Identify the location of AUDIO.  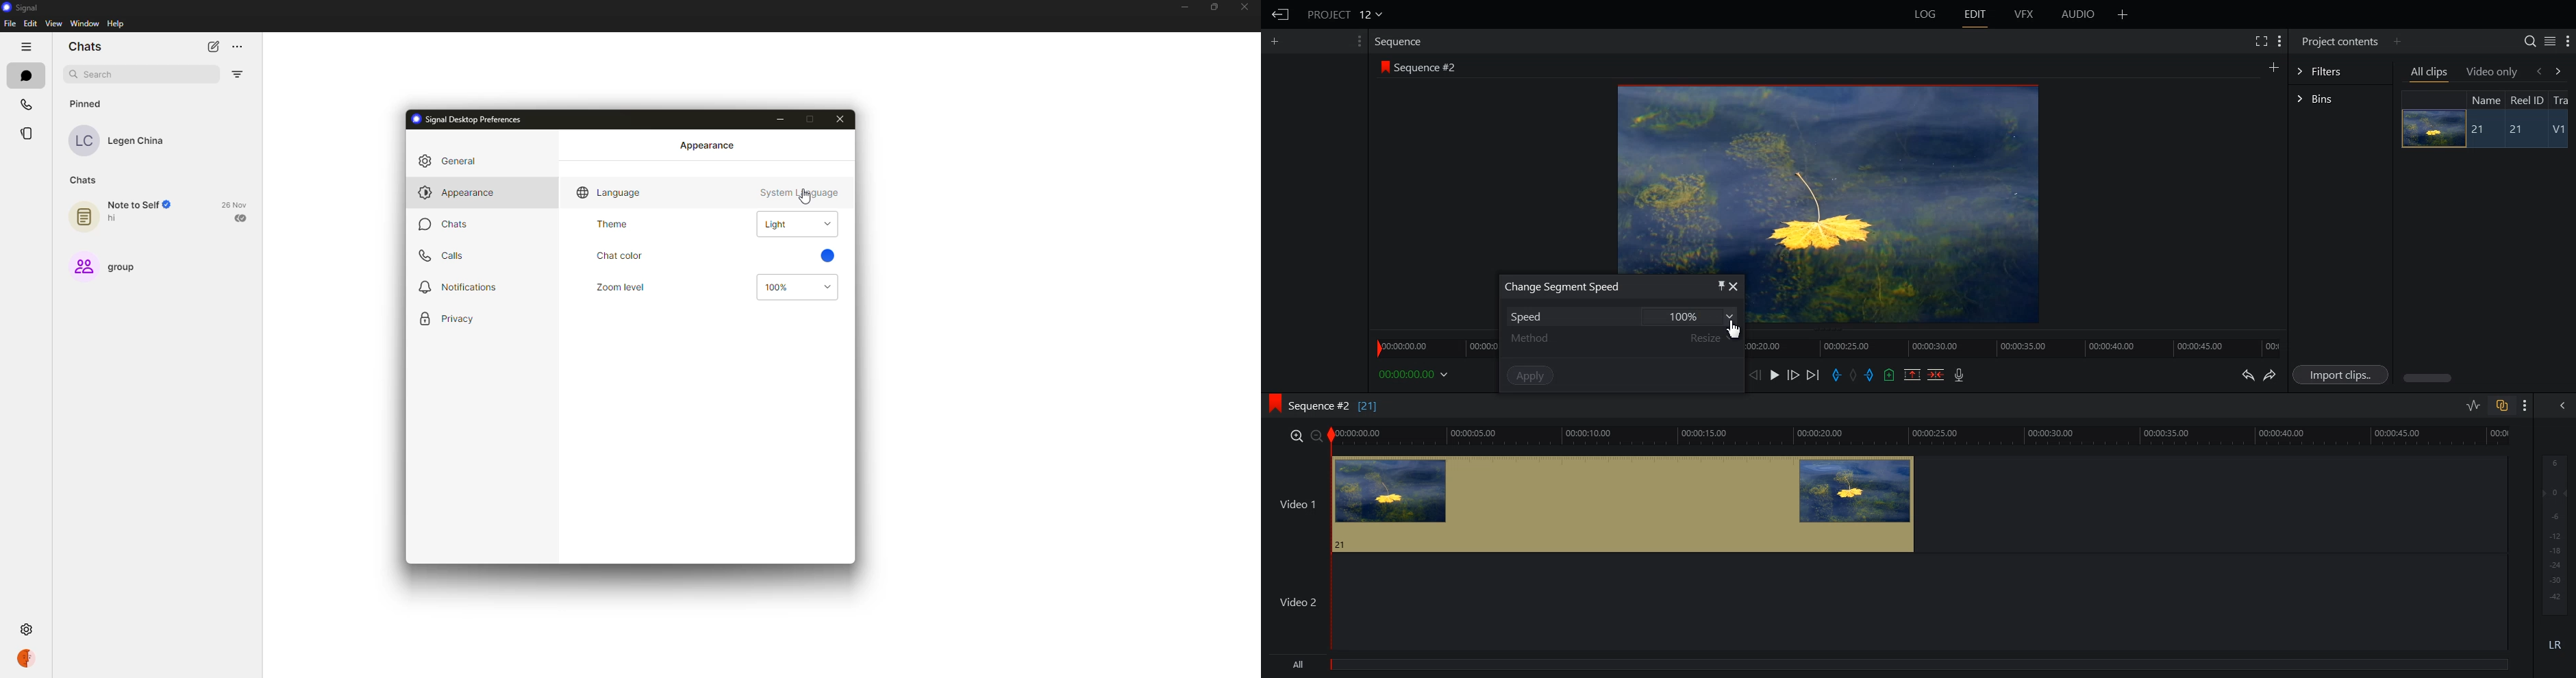
(2079, 14).